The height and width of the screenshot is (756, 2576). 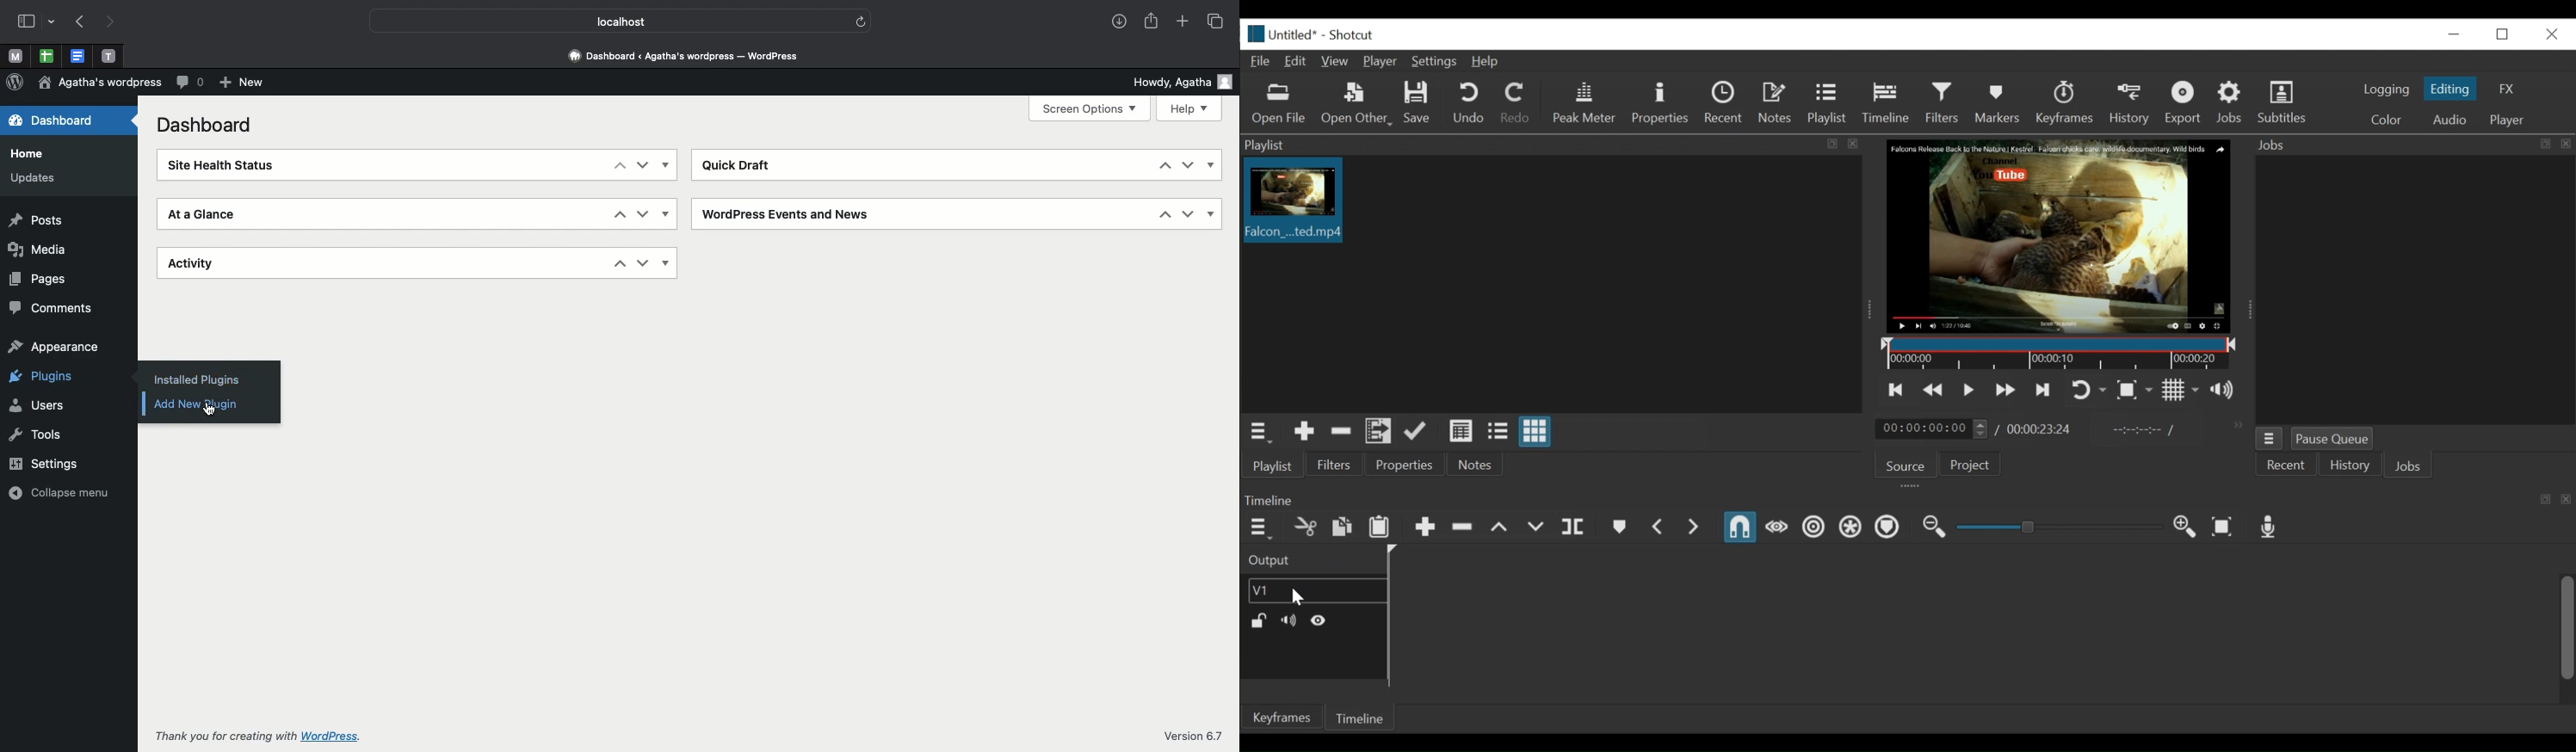 What do you see at coordinates (2410, 467) in the screenshot?
I see `Jons` at bounding box center [2410, 467].